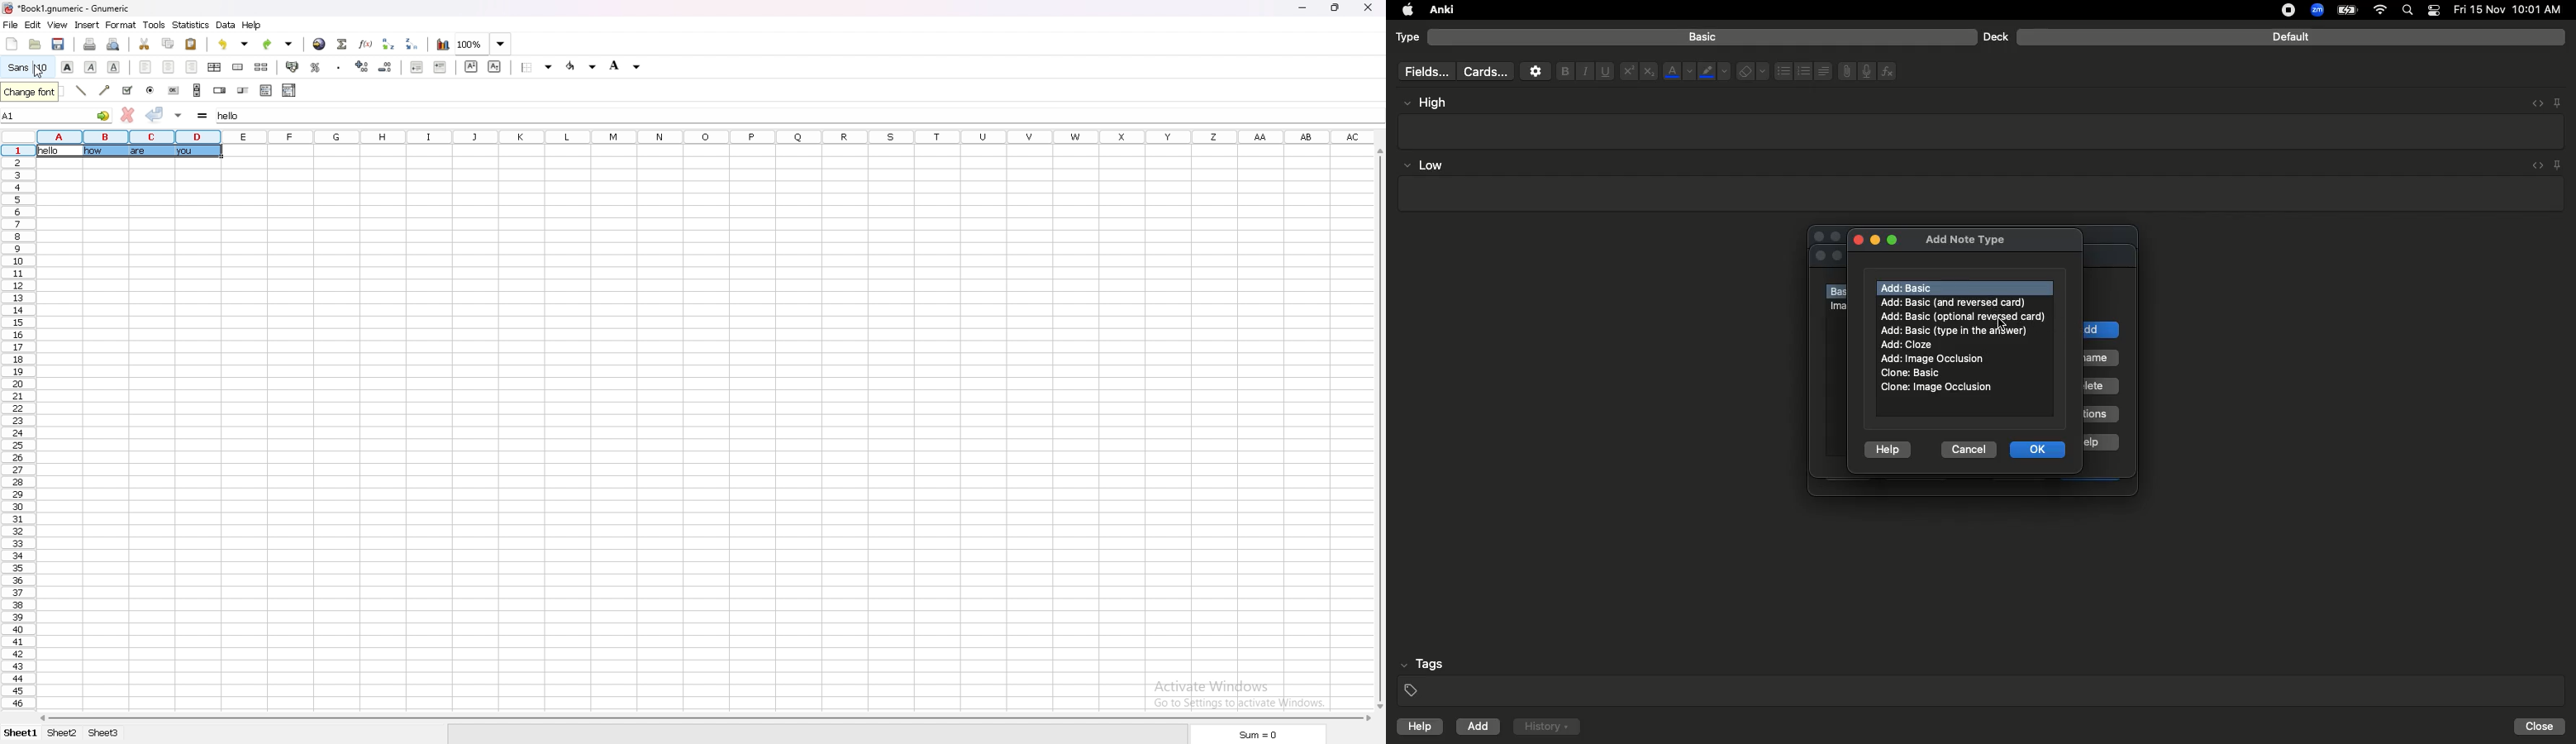 The image size is (2576, 756). I want to click on Add close, so click(1909, 345).